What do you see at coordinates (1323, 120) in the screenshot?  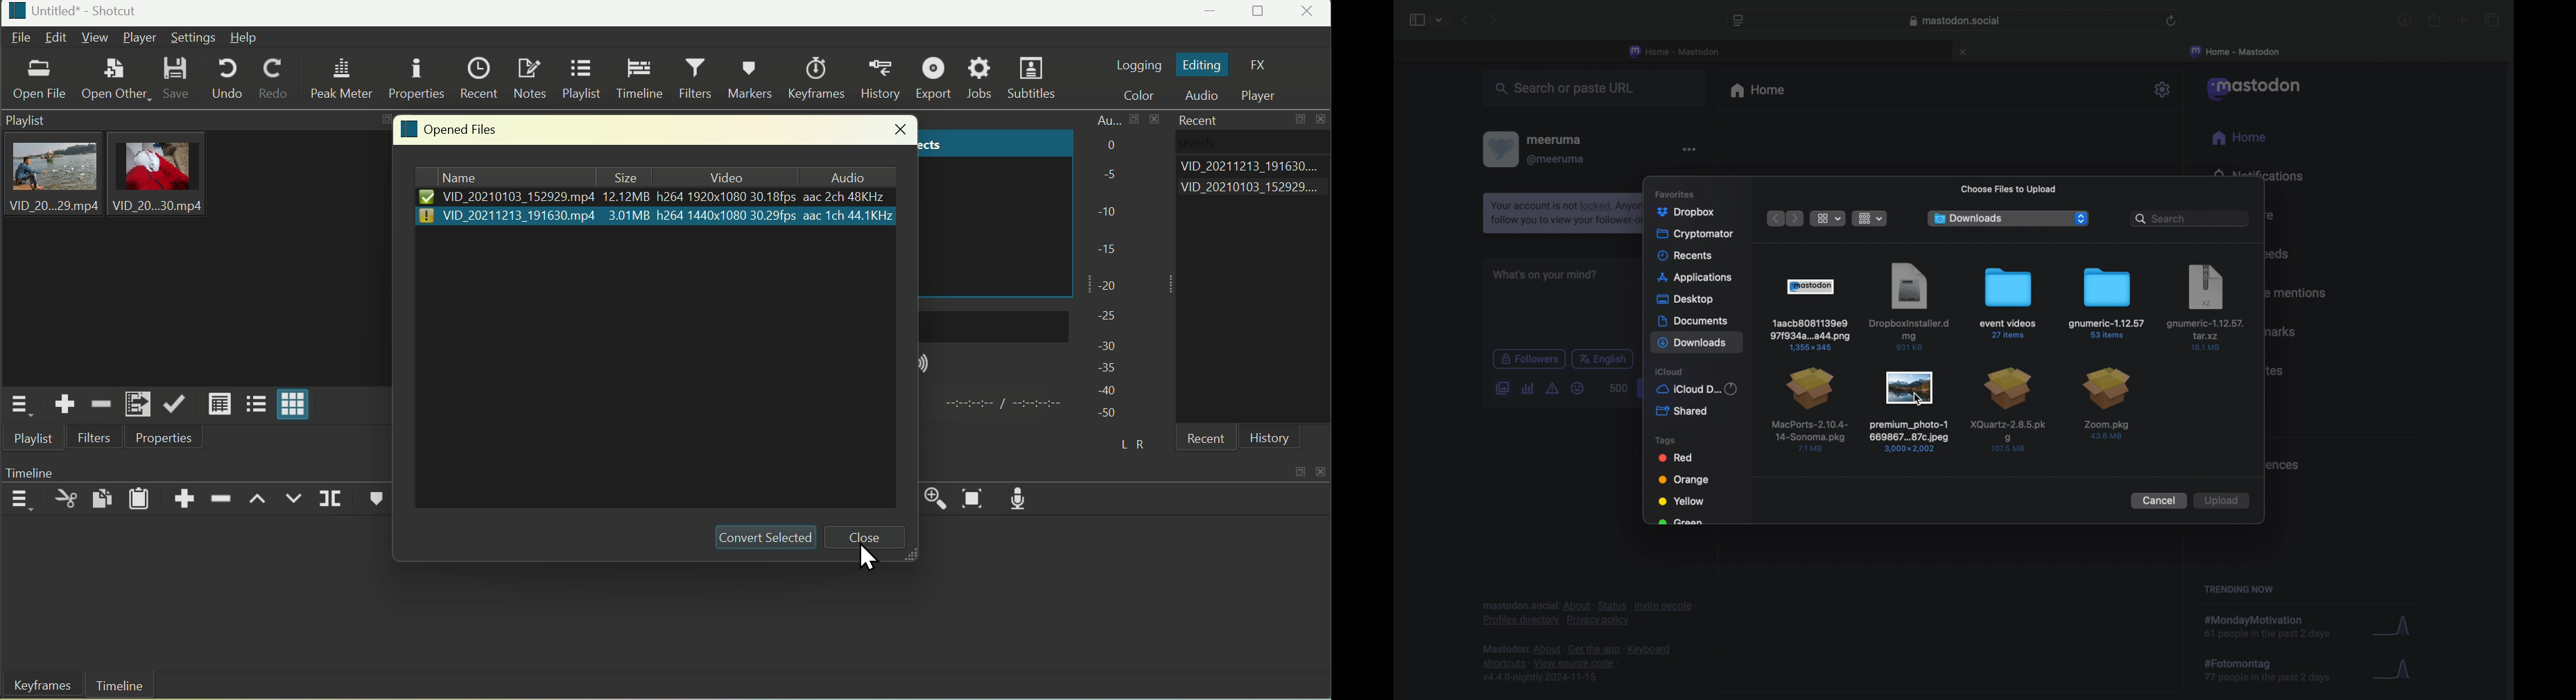 I see `close` at bounding box center [1323, 120].